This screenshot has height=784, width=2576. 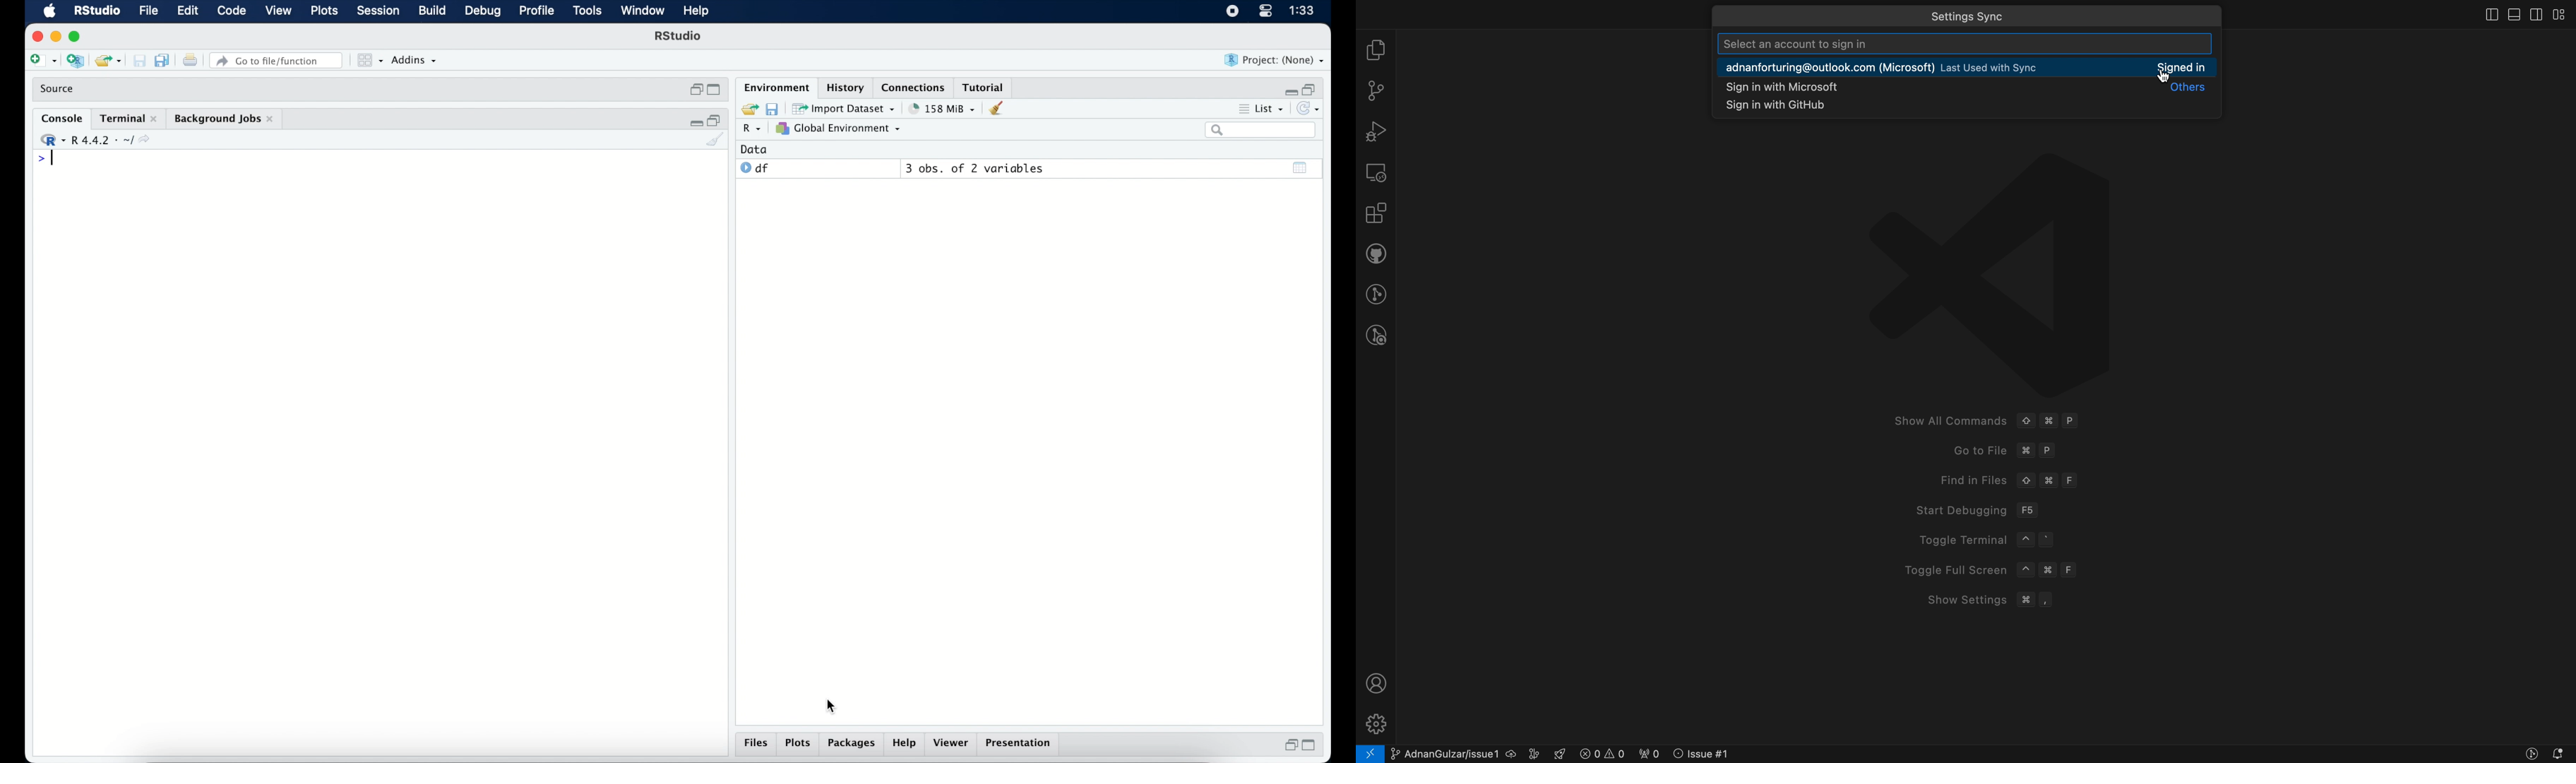 What do you see at coordinates (798, 743) in the screenshot?
I see `plots` at bounding box center [798, 743].